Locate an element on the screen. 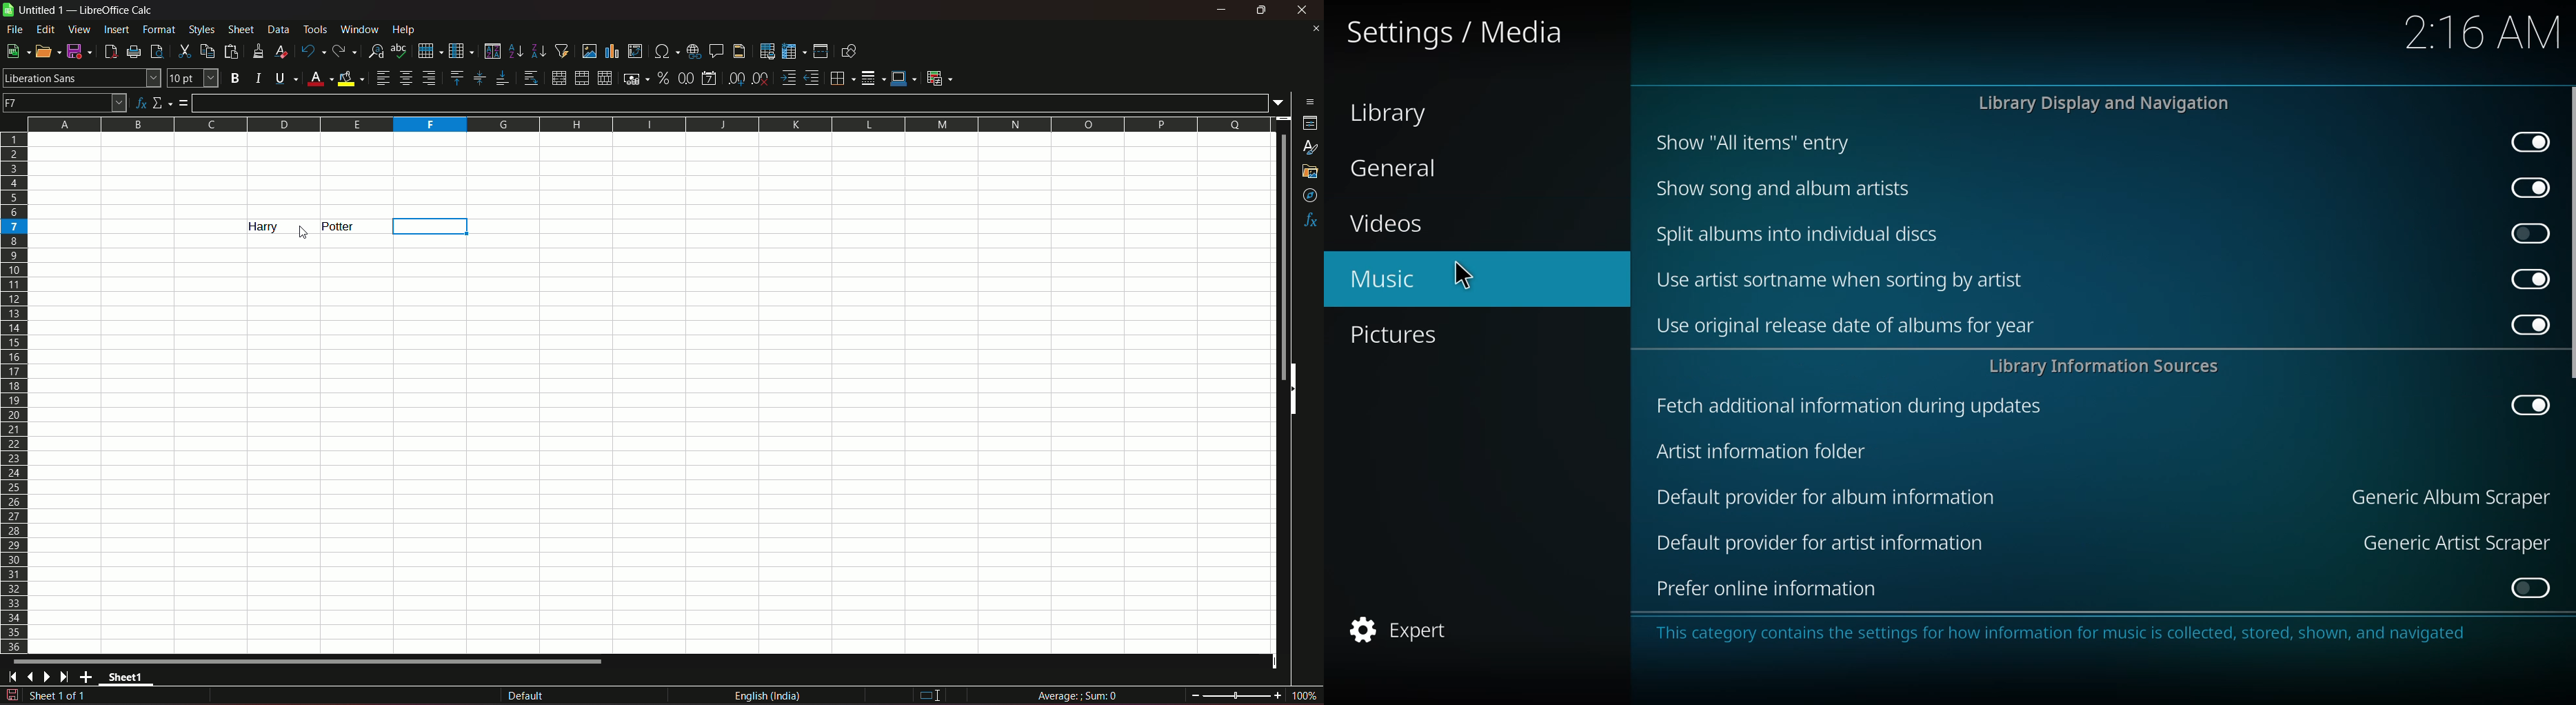  expand formula bar is located at coordinates (1282, 101).